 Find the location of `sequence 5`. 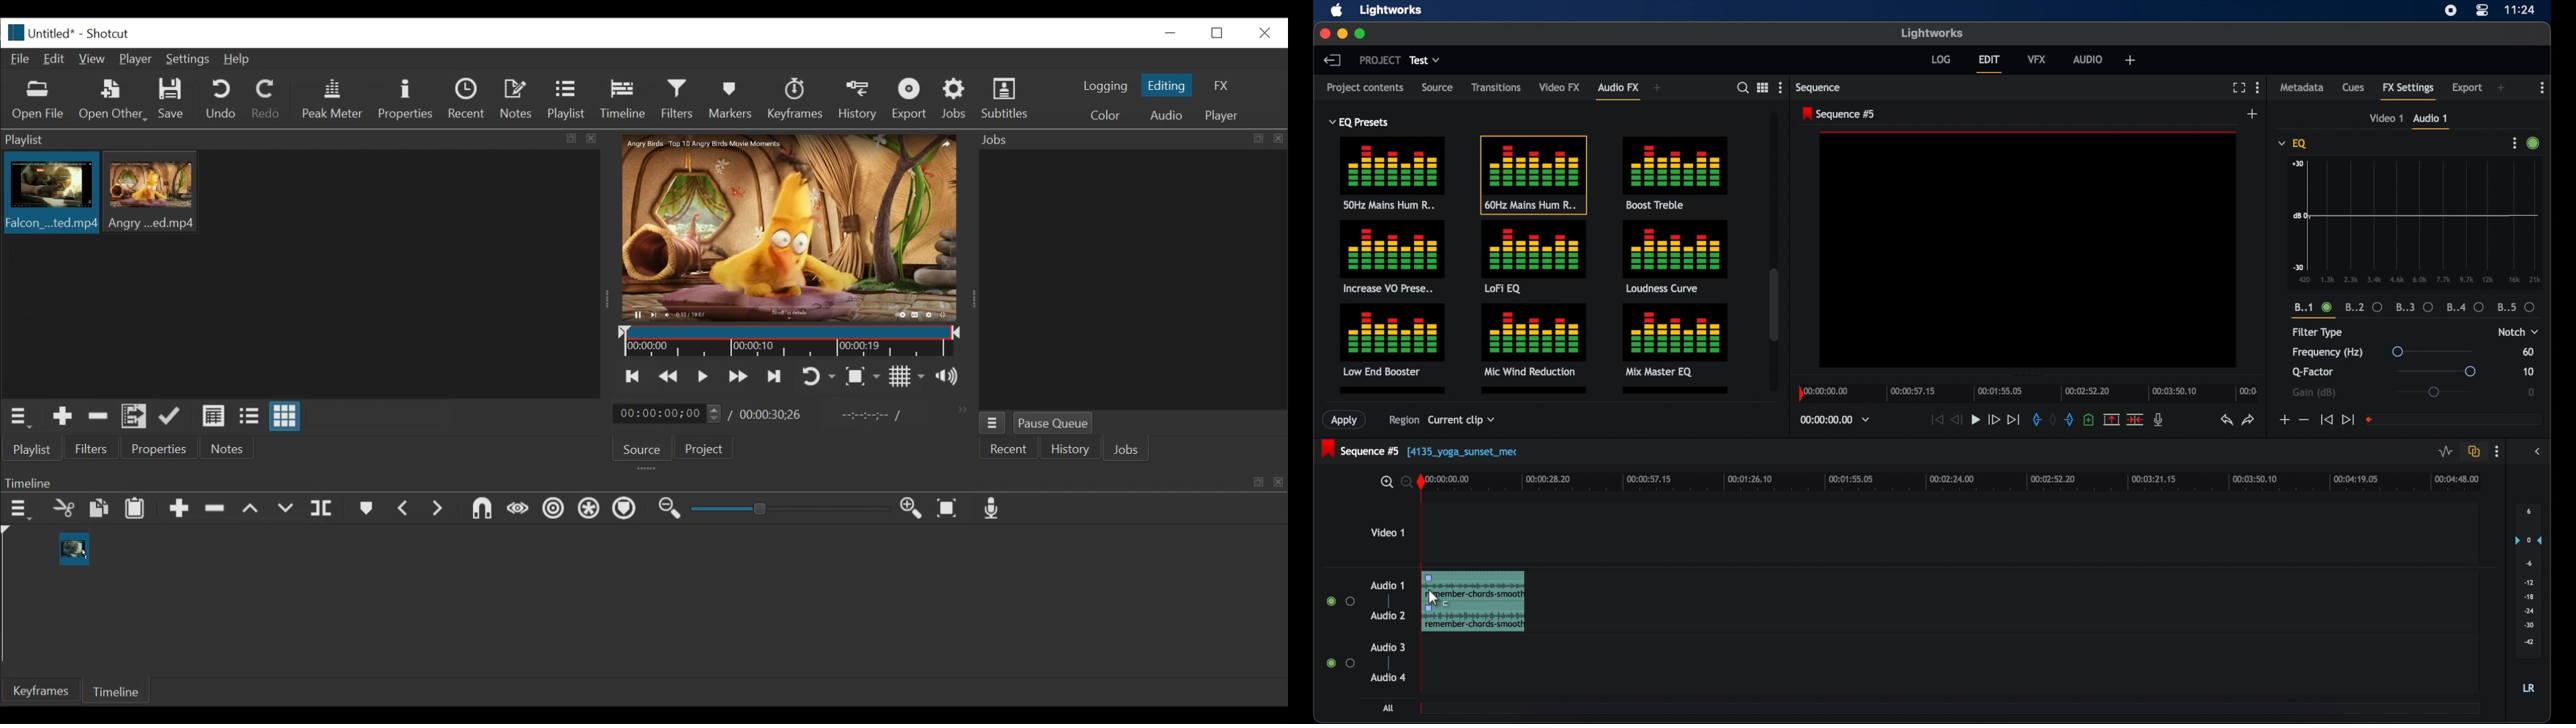

sequence 5 is located at coordinates (1421, 450).